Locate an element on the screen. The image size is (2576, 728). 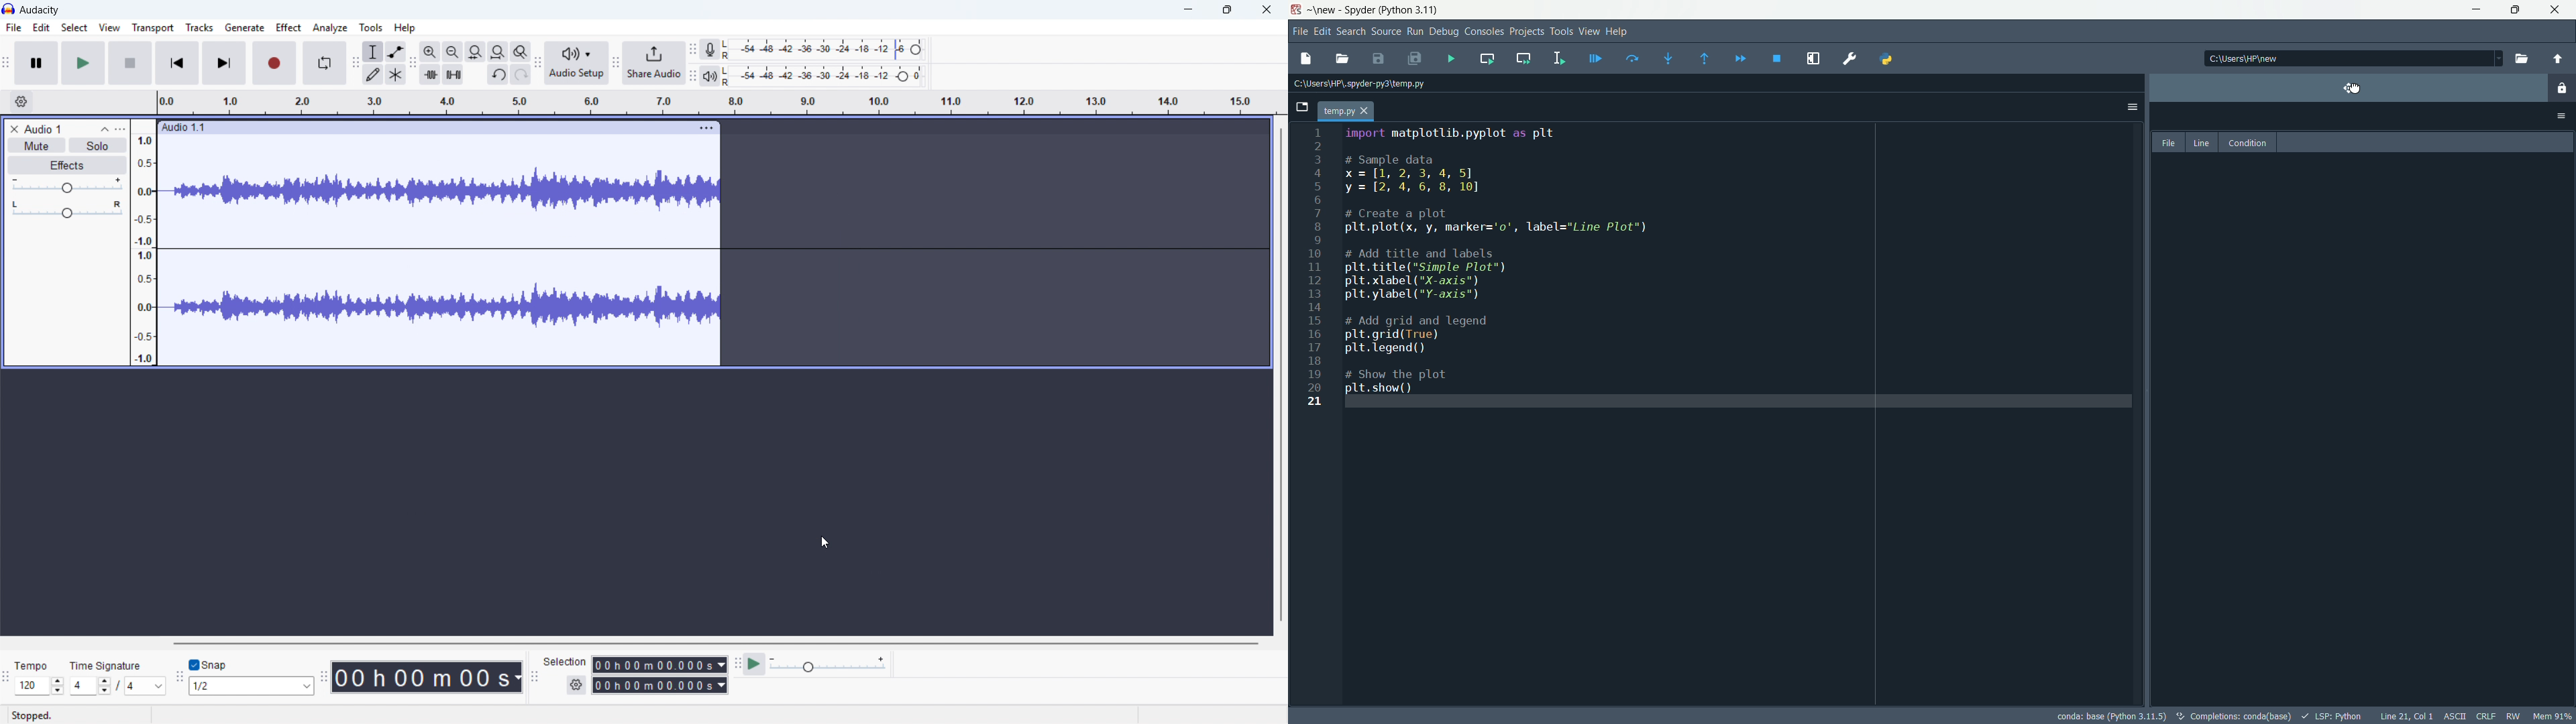
cursor is located at coordinates (2350, 86).